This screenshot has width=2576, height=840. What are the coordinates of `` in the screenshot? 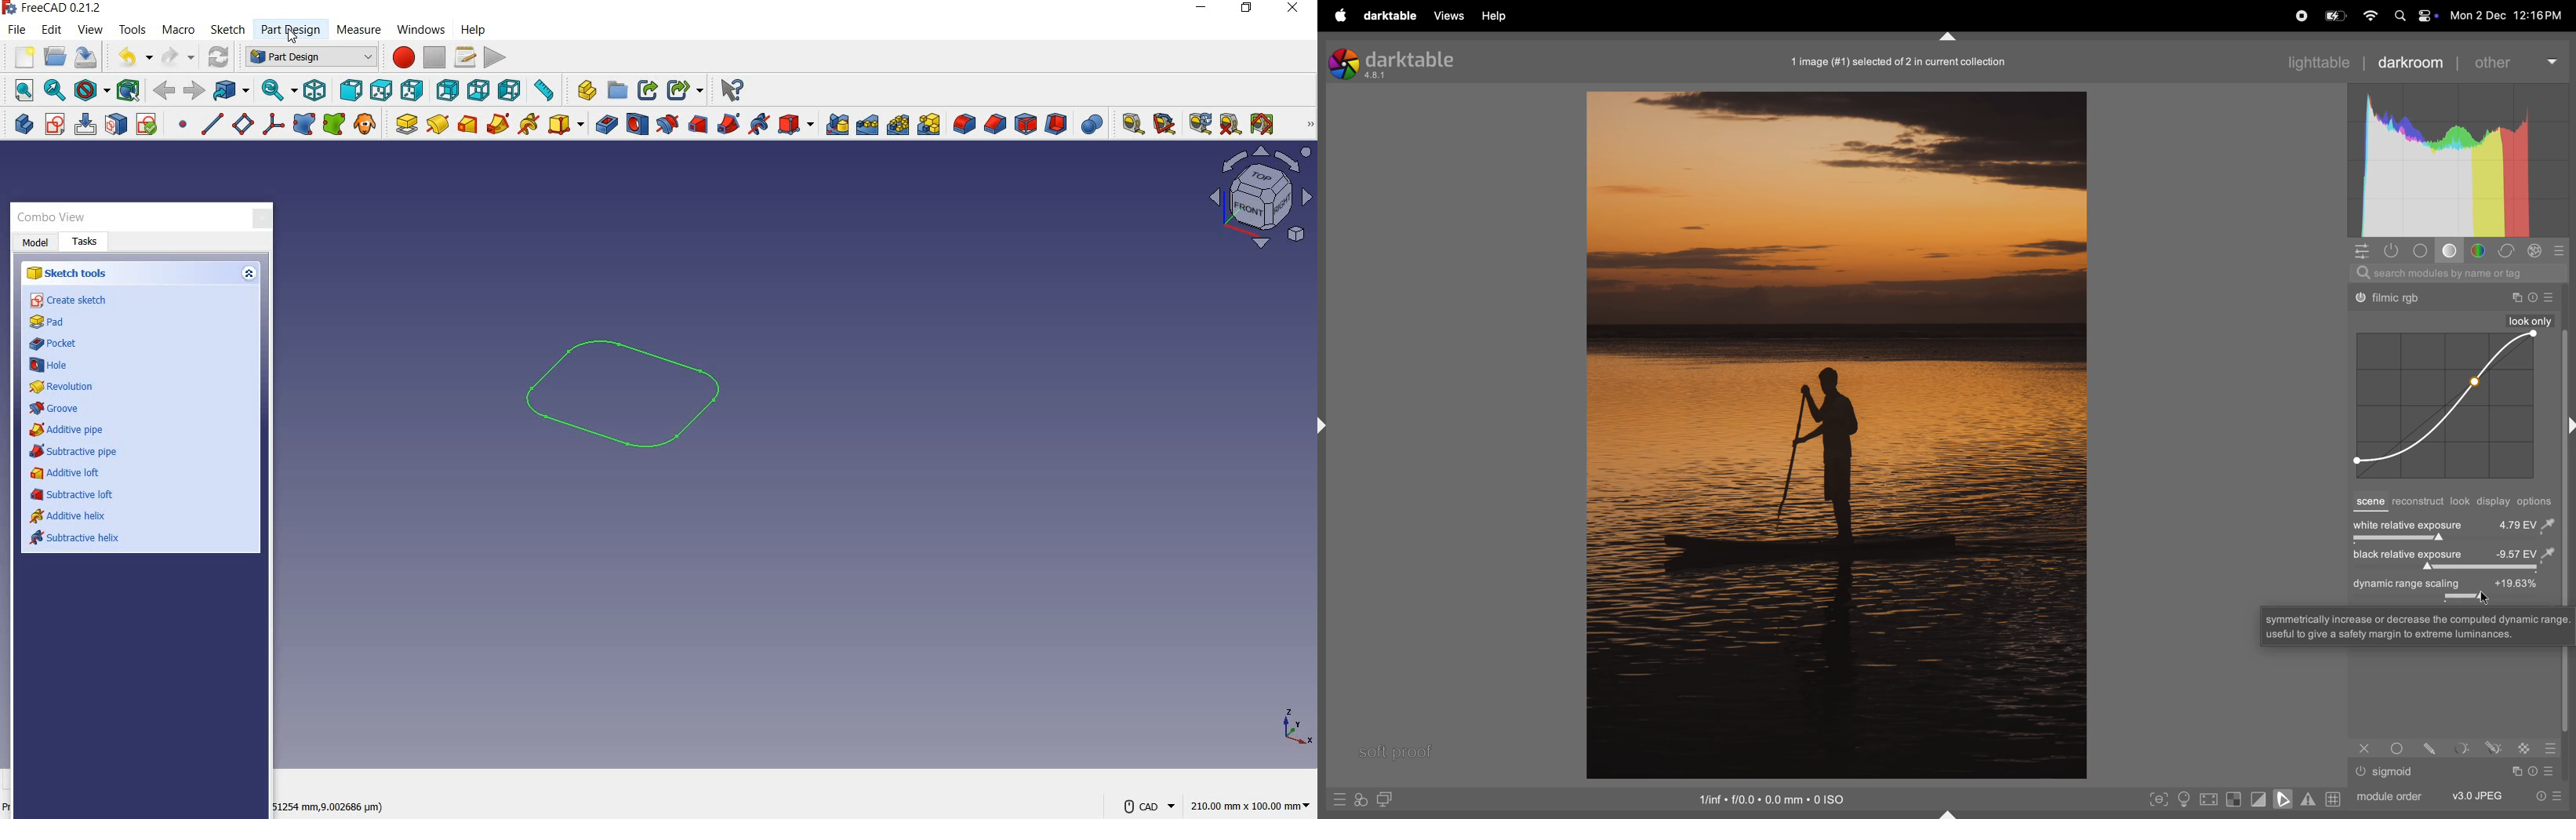 It's located at (2494, 747).